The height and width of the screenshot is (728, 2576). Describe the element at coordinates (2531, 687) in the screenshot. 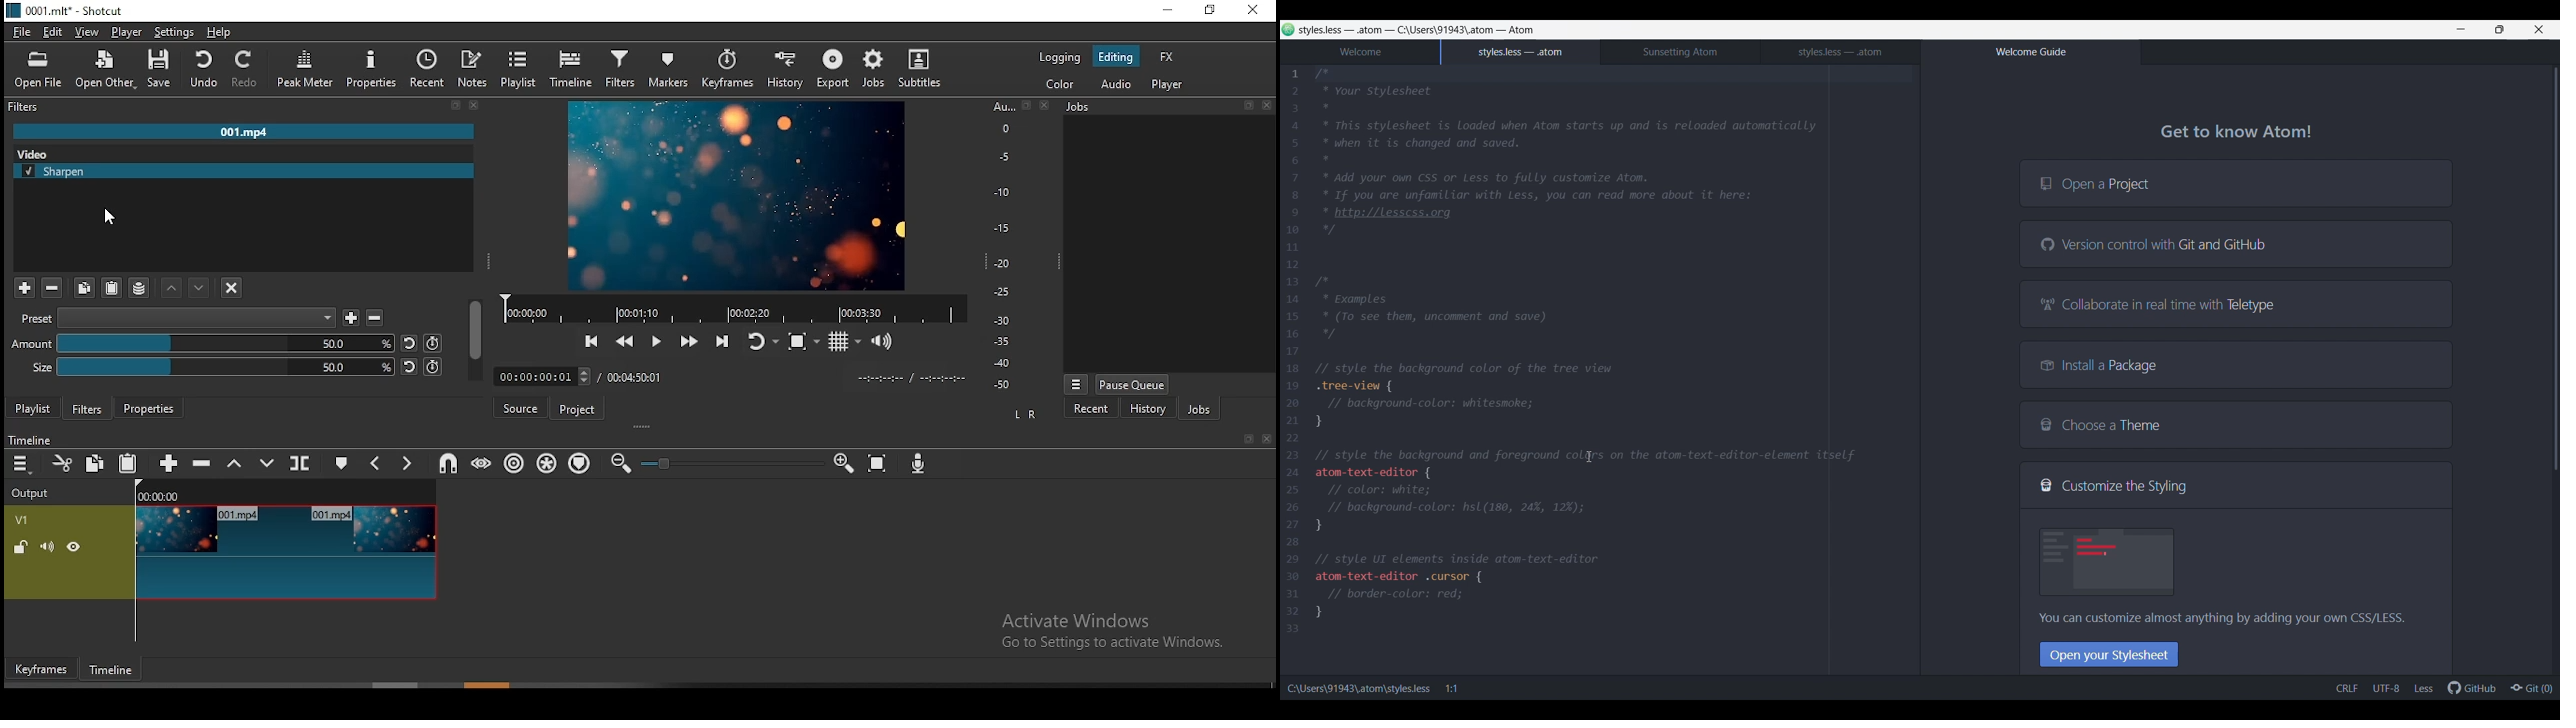

I see `Git` at that location.